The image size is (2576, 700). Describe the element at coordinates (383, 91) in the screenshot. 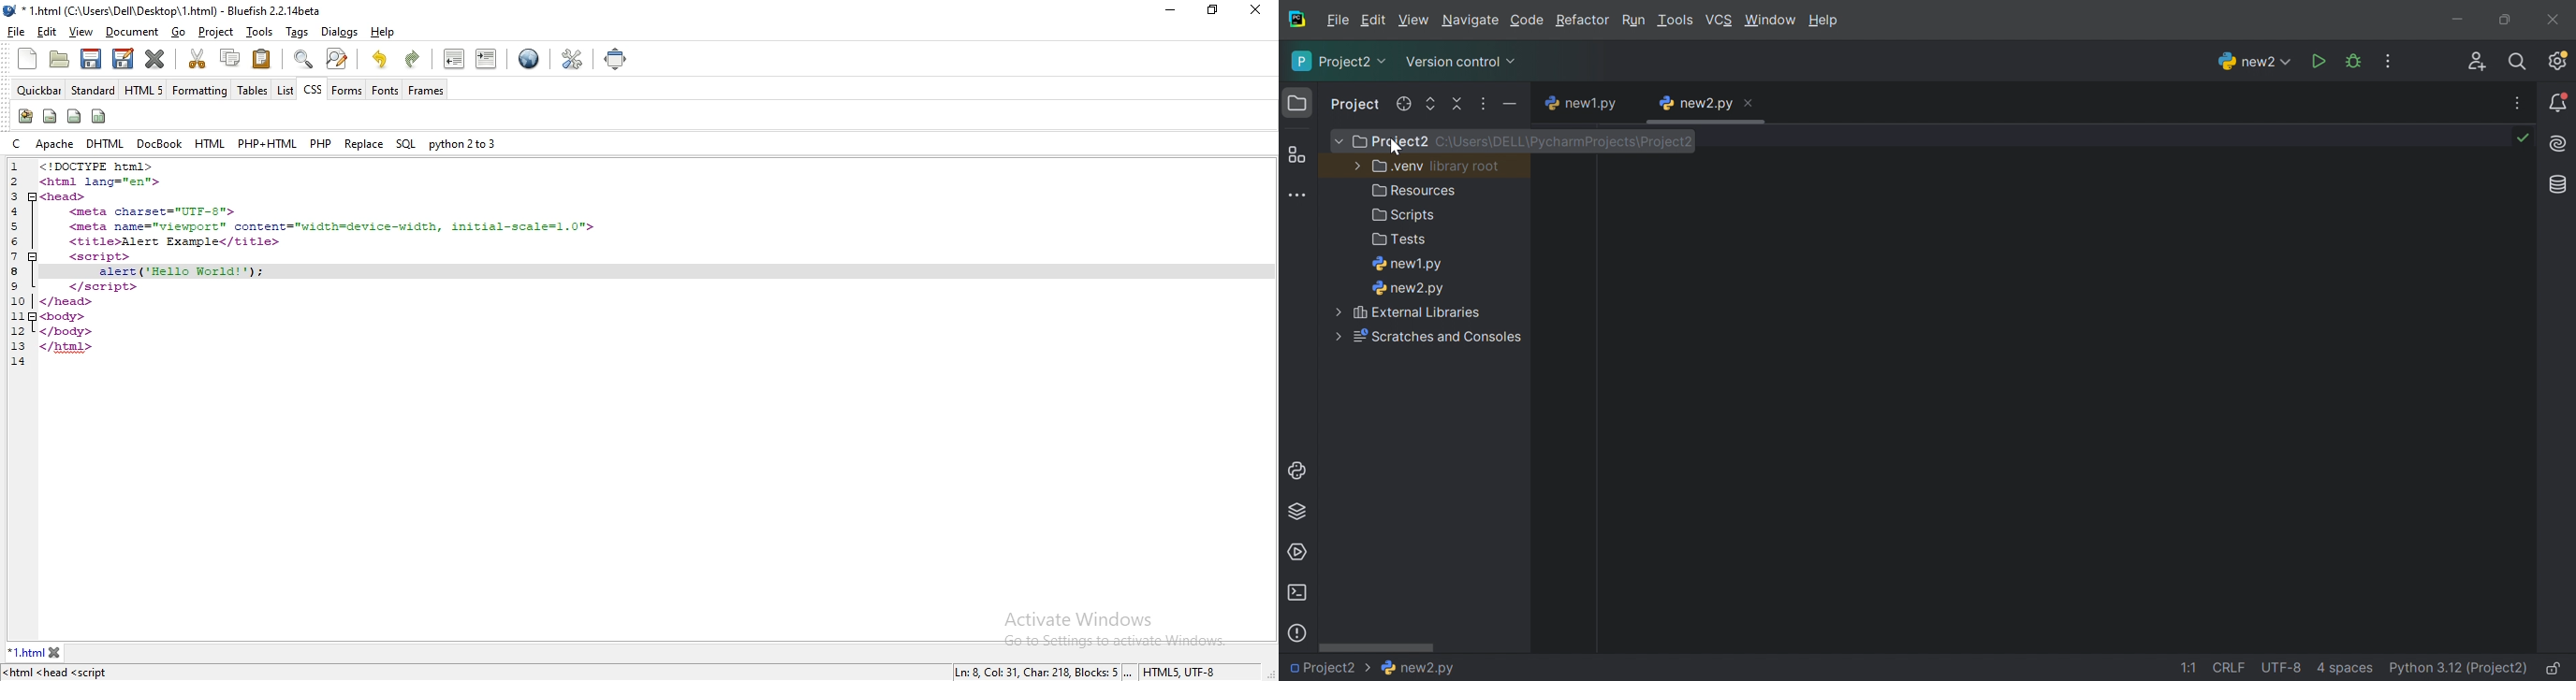

I see `fonts` at that location.